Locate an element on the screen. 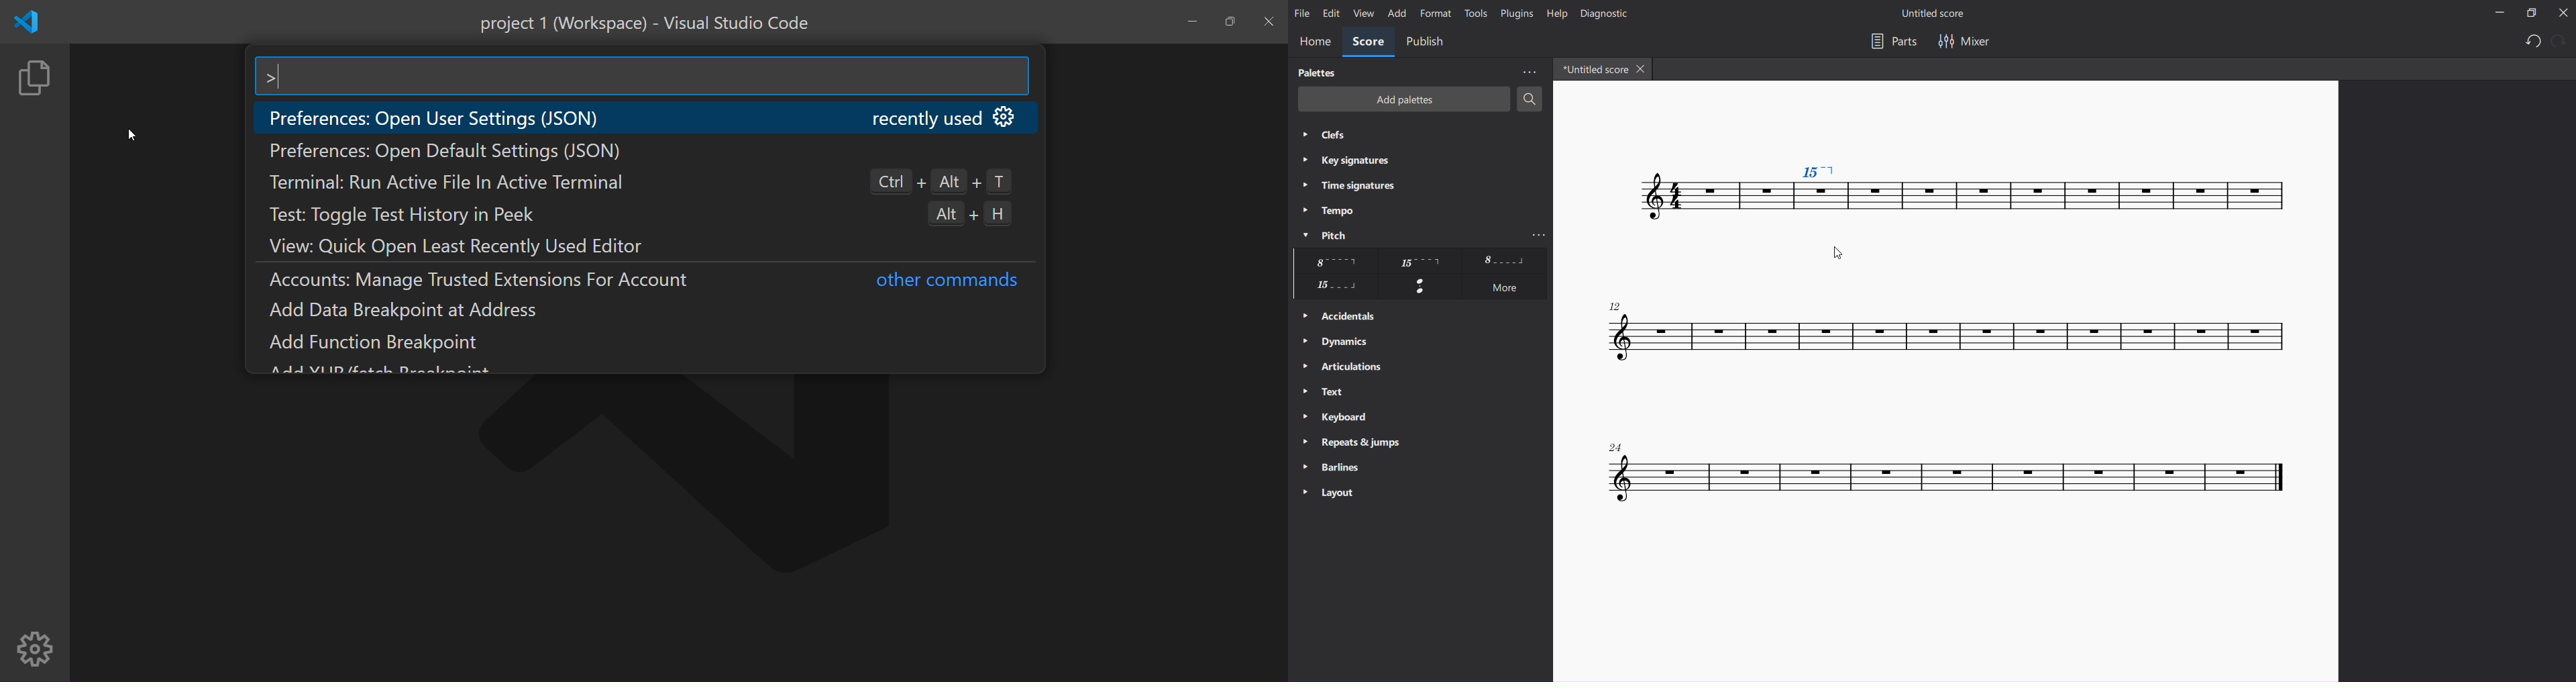  reports and jump is located at coordinates (1355, 441).